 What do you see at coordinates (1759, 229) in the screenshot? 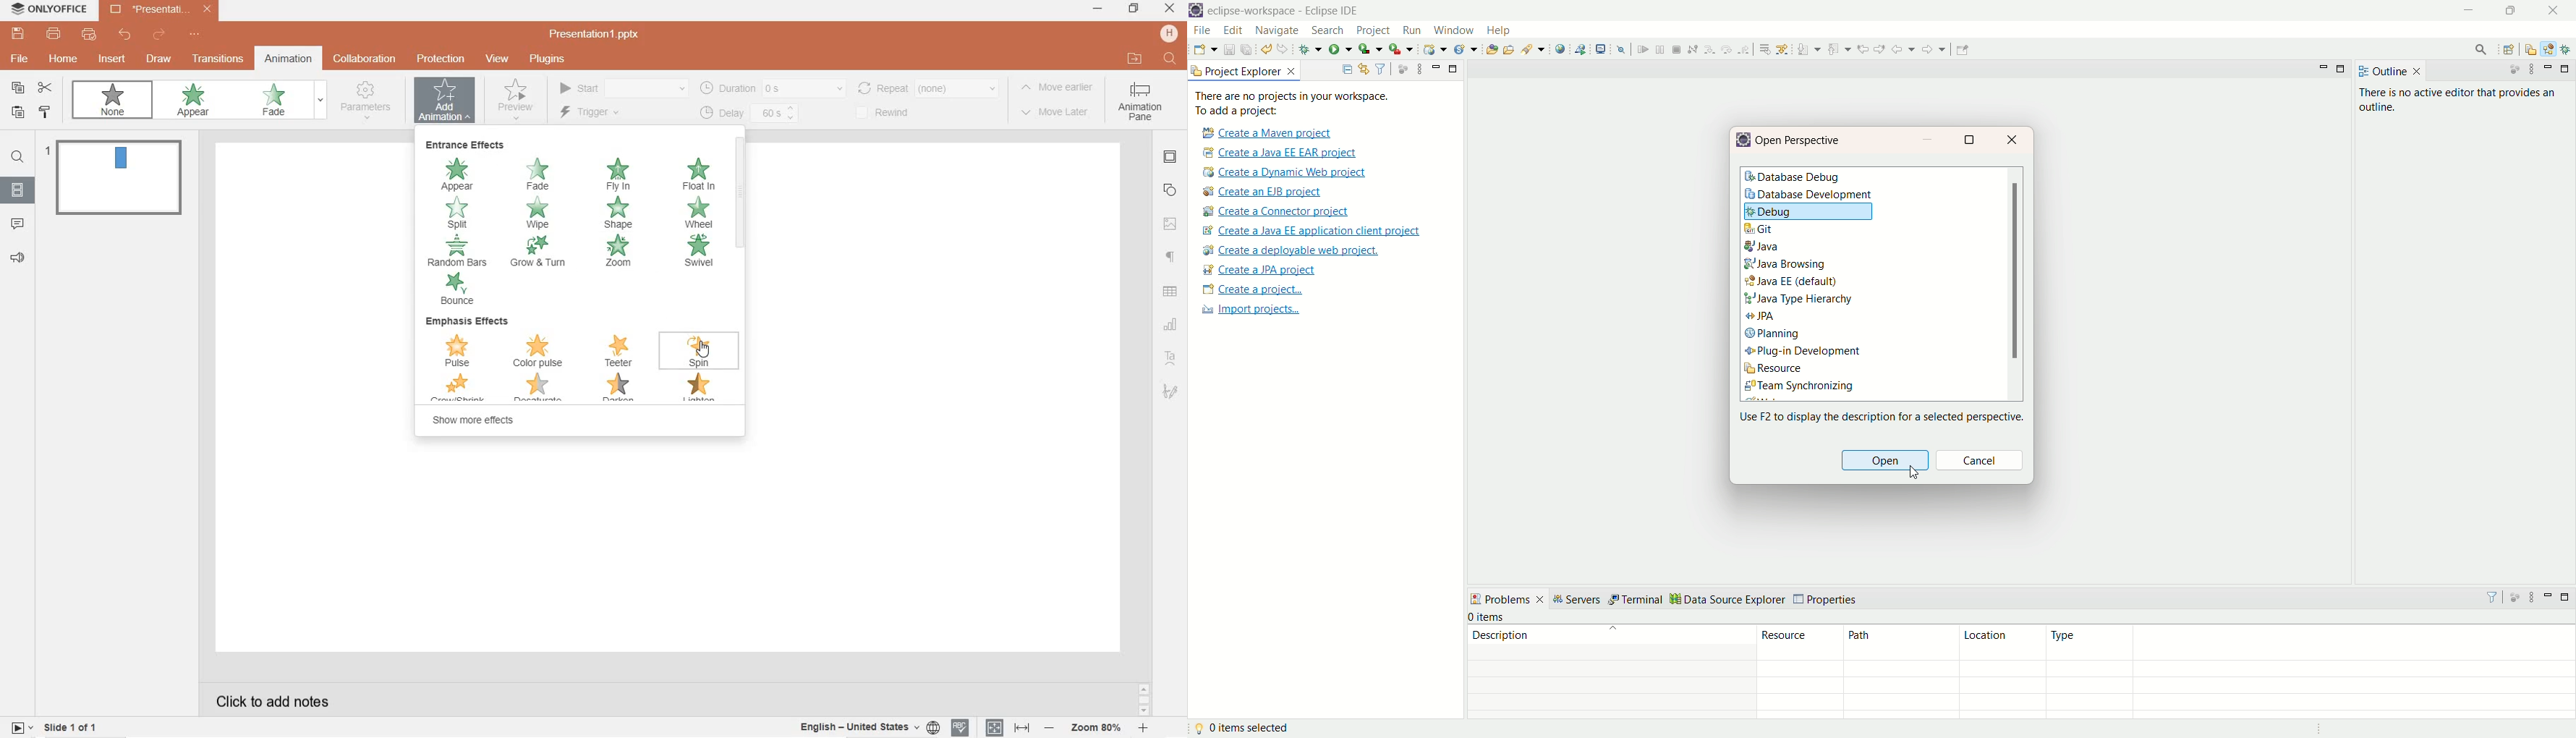
I see `git` at bounding box center [1759, 229].